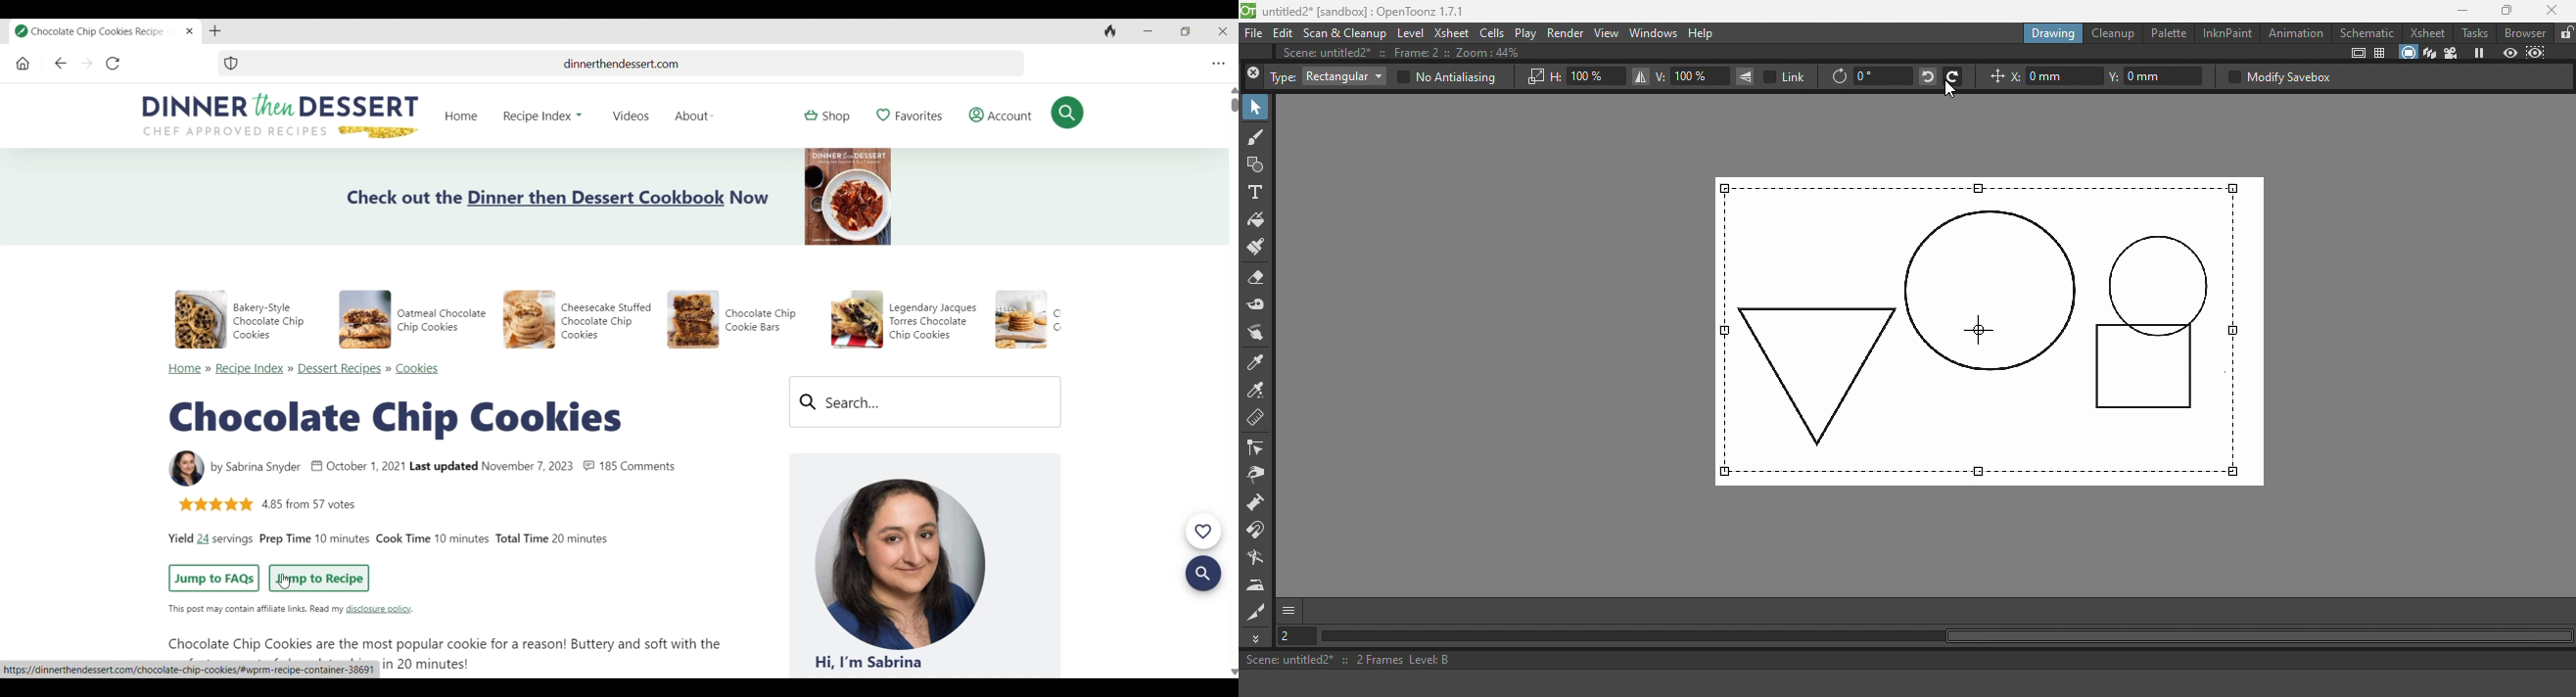 This screenshot has width=2576, height=700. Describe the element at coordinates (418, 369) in the screenshot. I see `Cookies` at that location.